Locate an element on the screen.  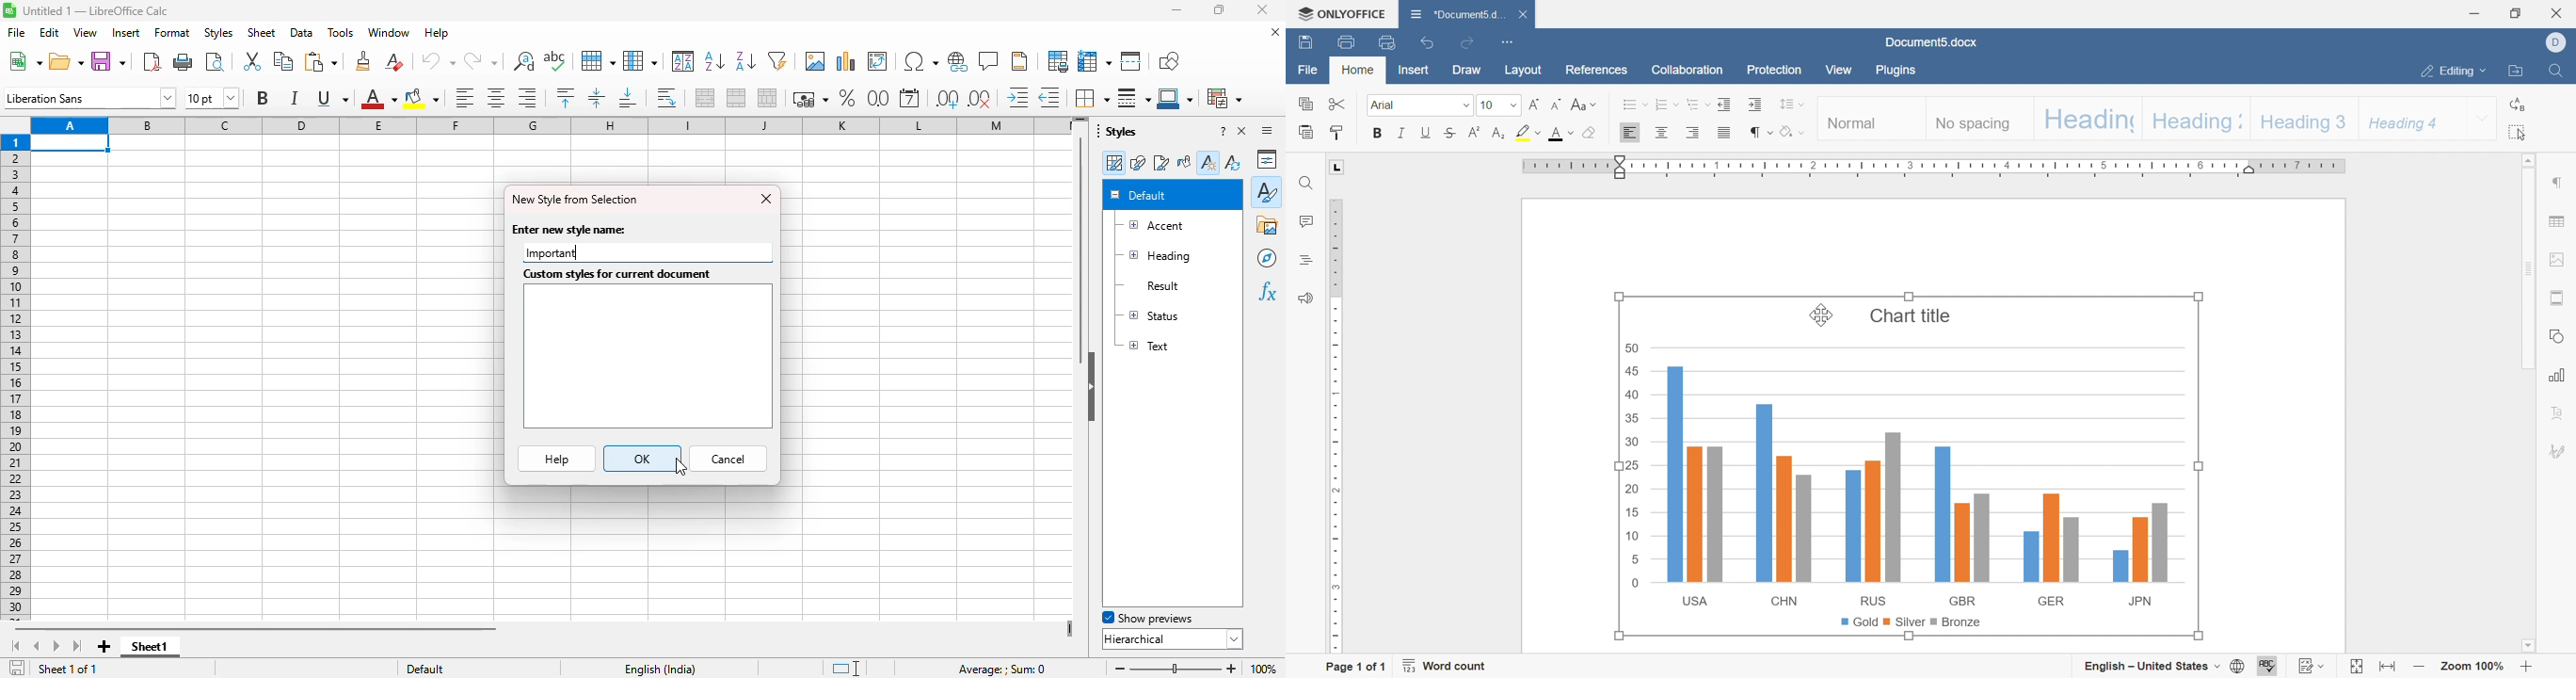
fit to width is located at coordinates (2390, 667).